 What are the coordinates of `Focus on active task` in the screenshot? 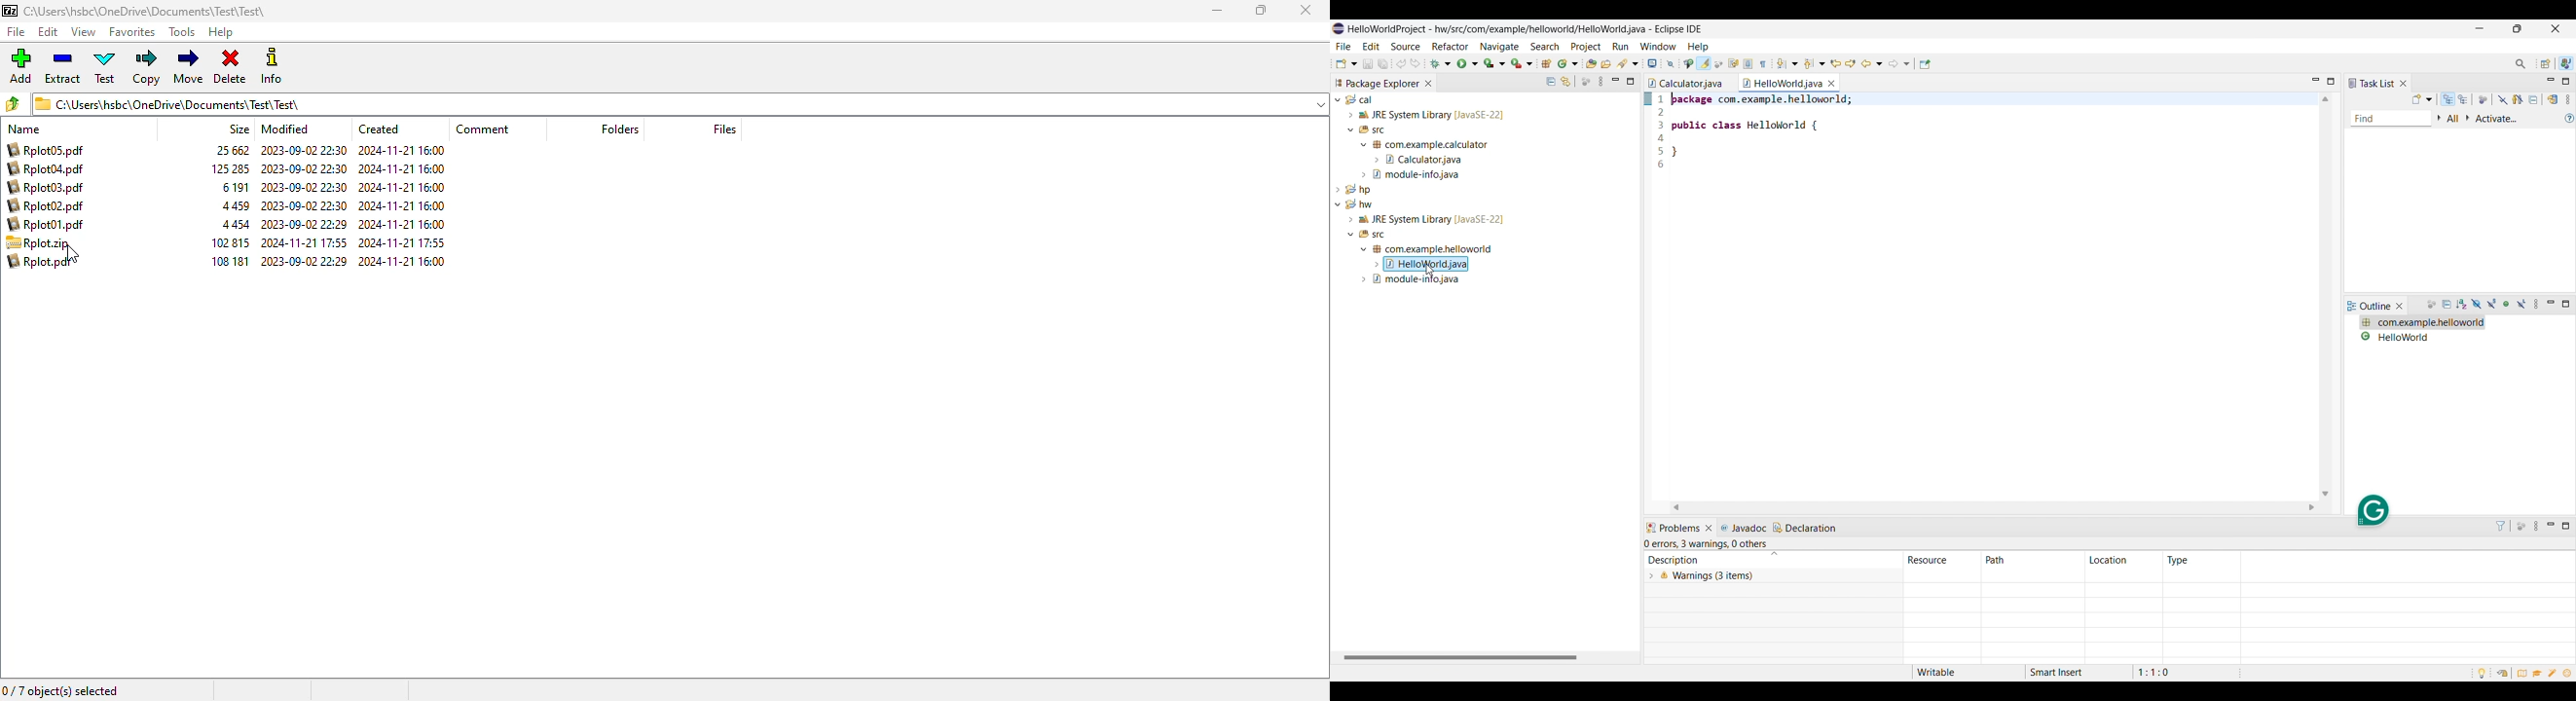 It's located at (1586, 81).